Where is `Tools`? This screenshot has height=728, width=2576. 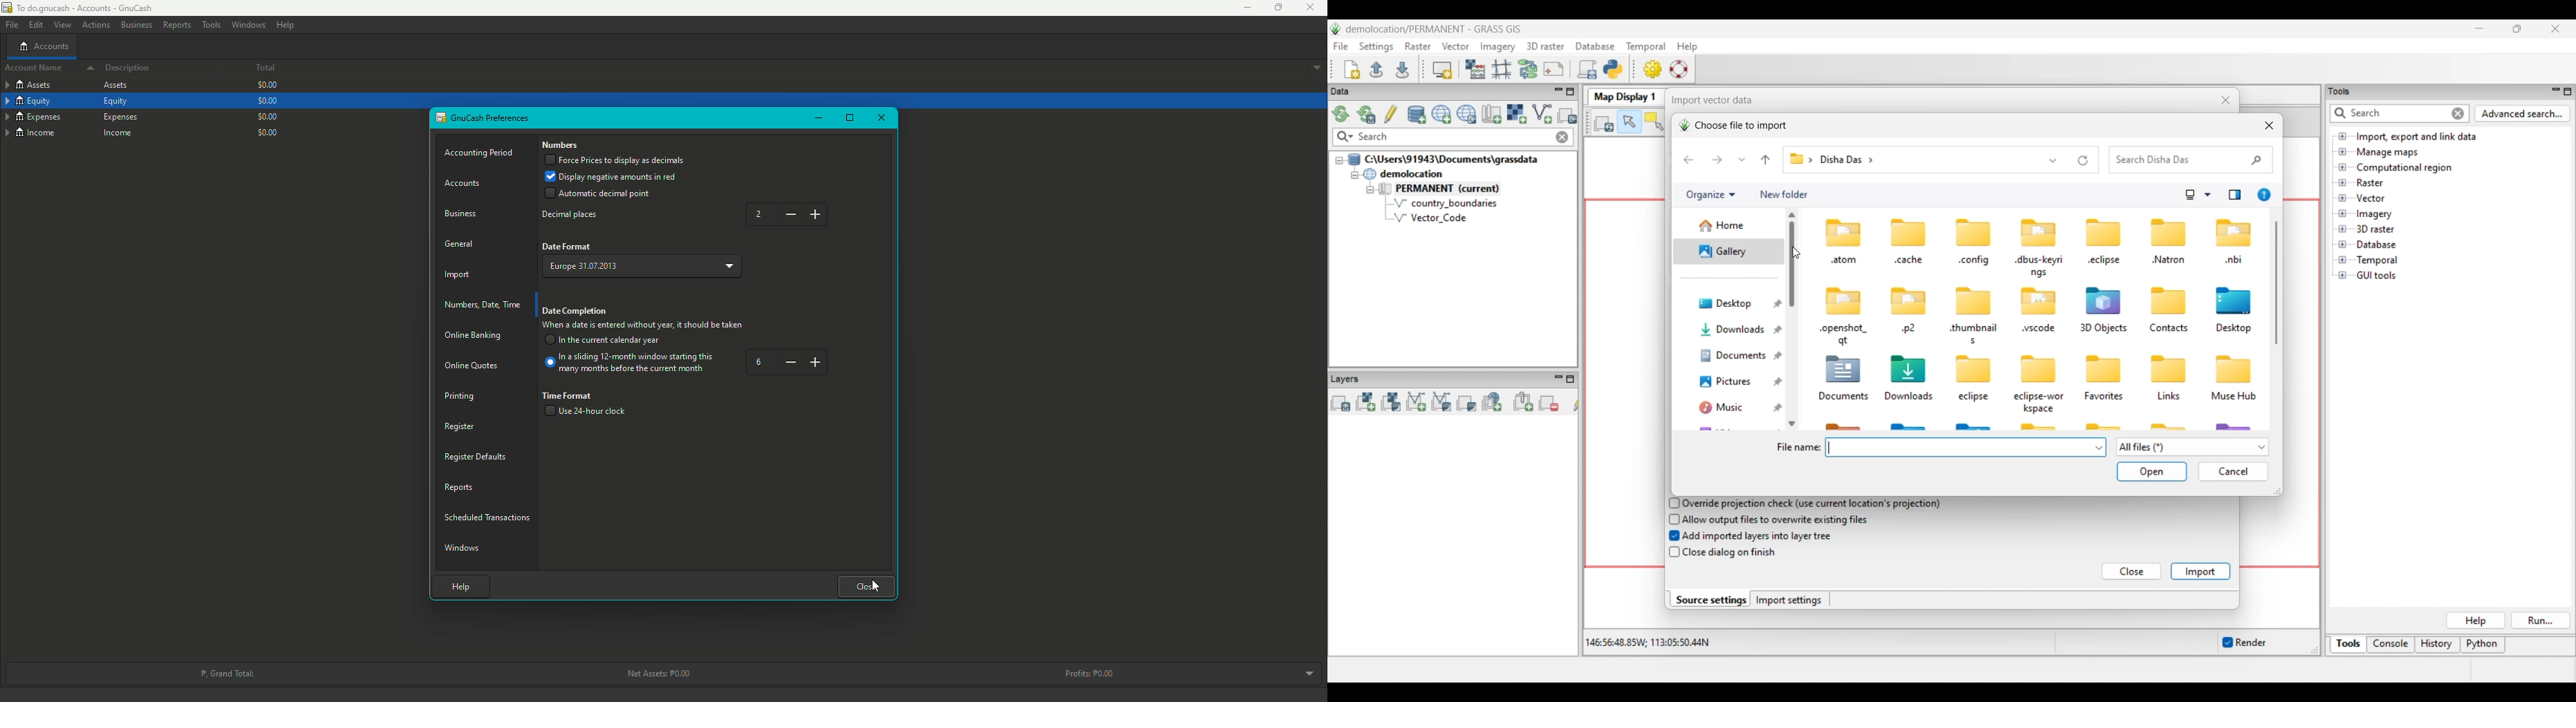 Tools is located at coordinates (211, 25).